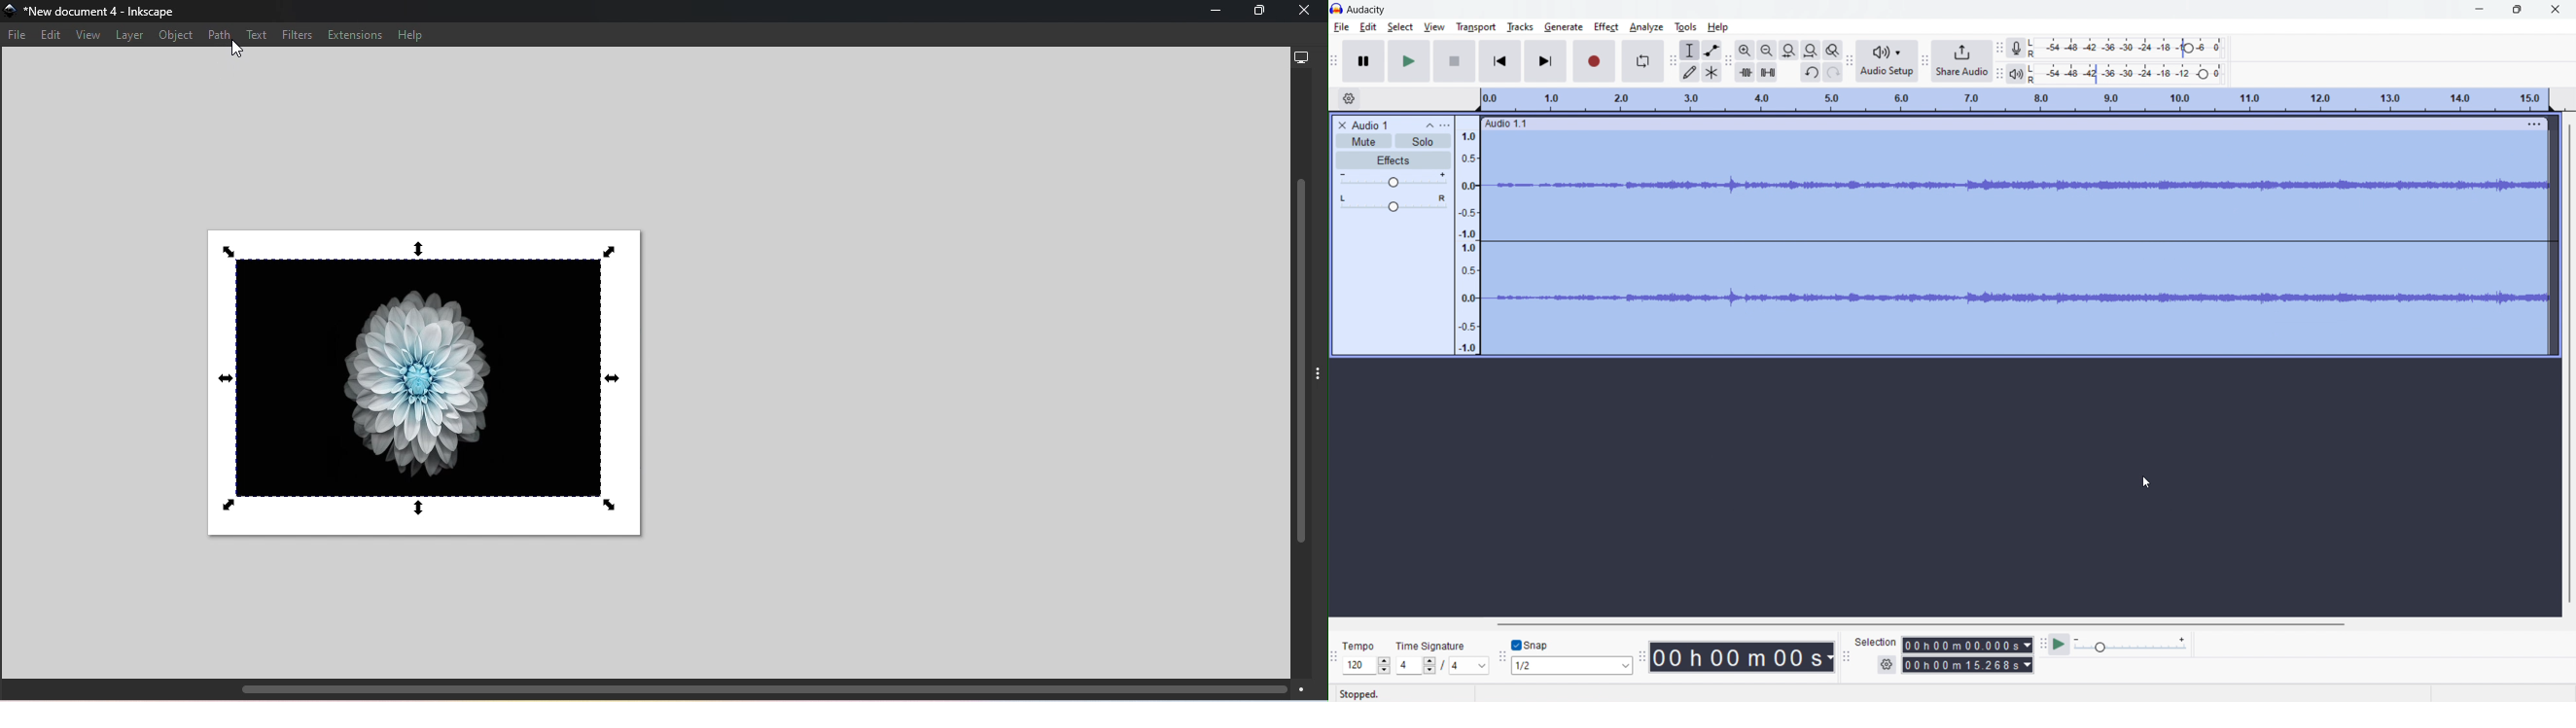 The image size is (2576, 728). What do you see at coordinates (2136, 48) in the screenshot?
I see `record level` at bounding box center [2136, 48].